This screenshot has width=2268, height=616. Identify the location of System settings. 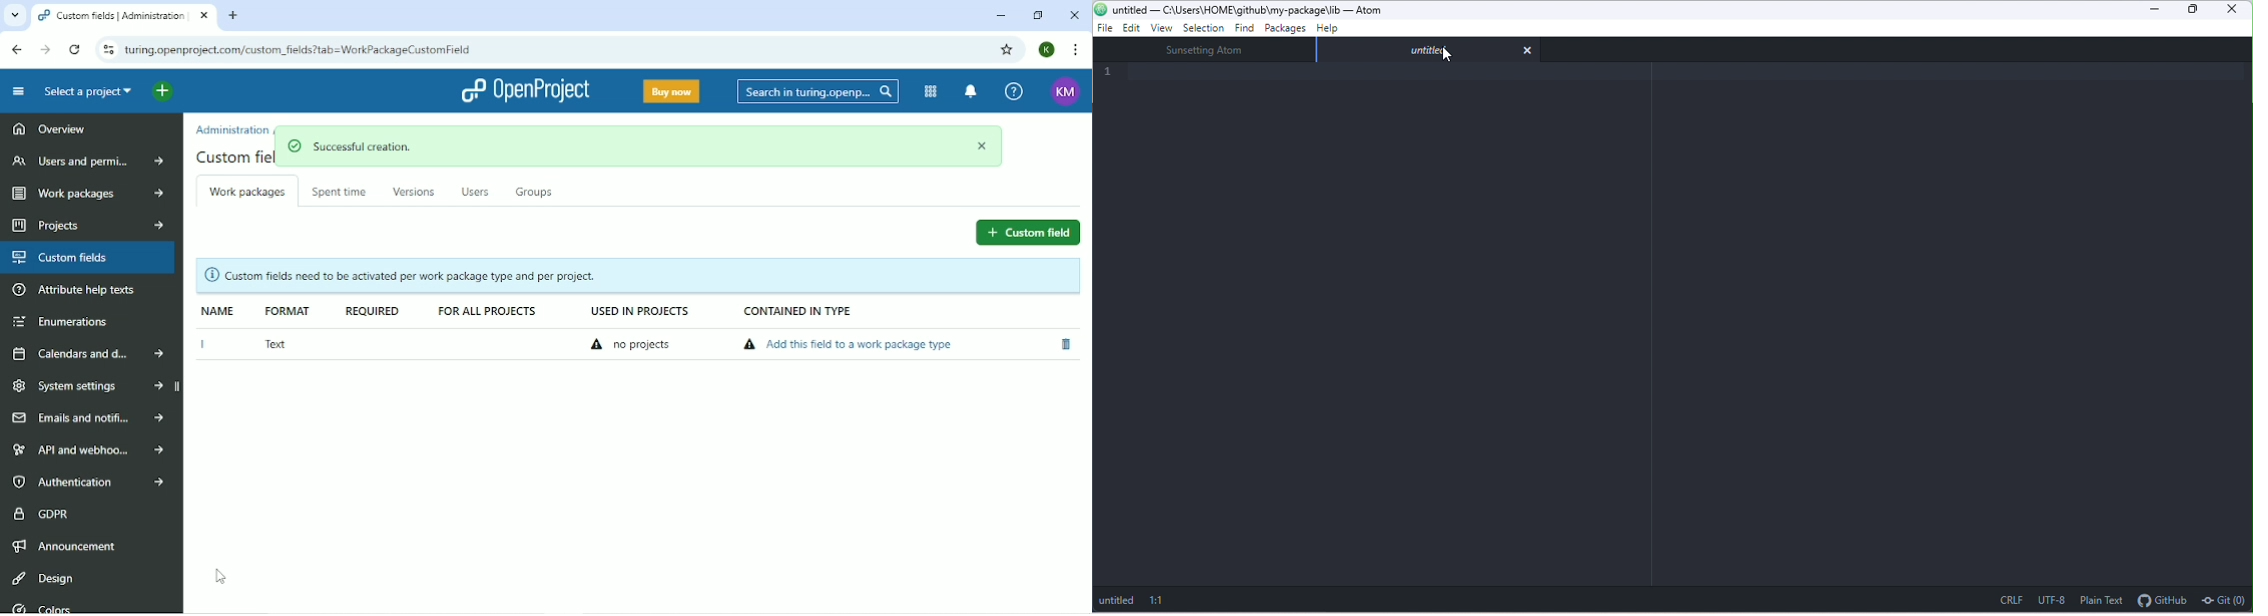
(90, 388).